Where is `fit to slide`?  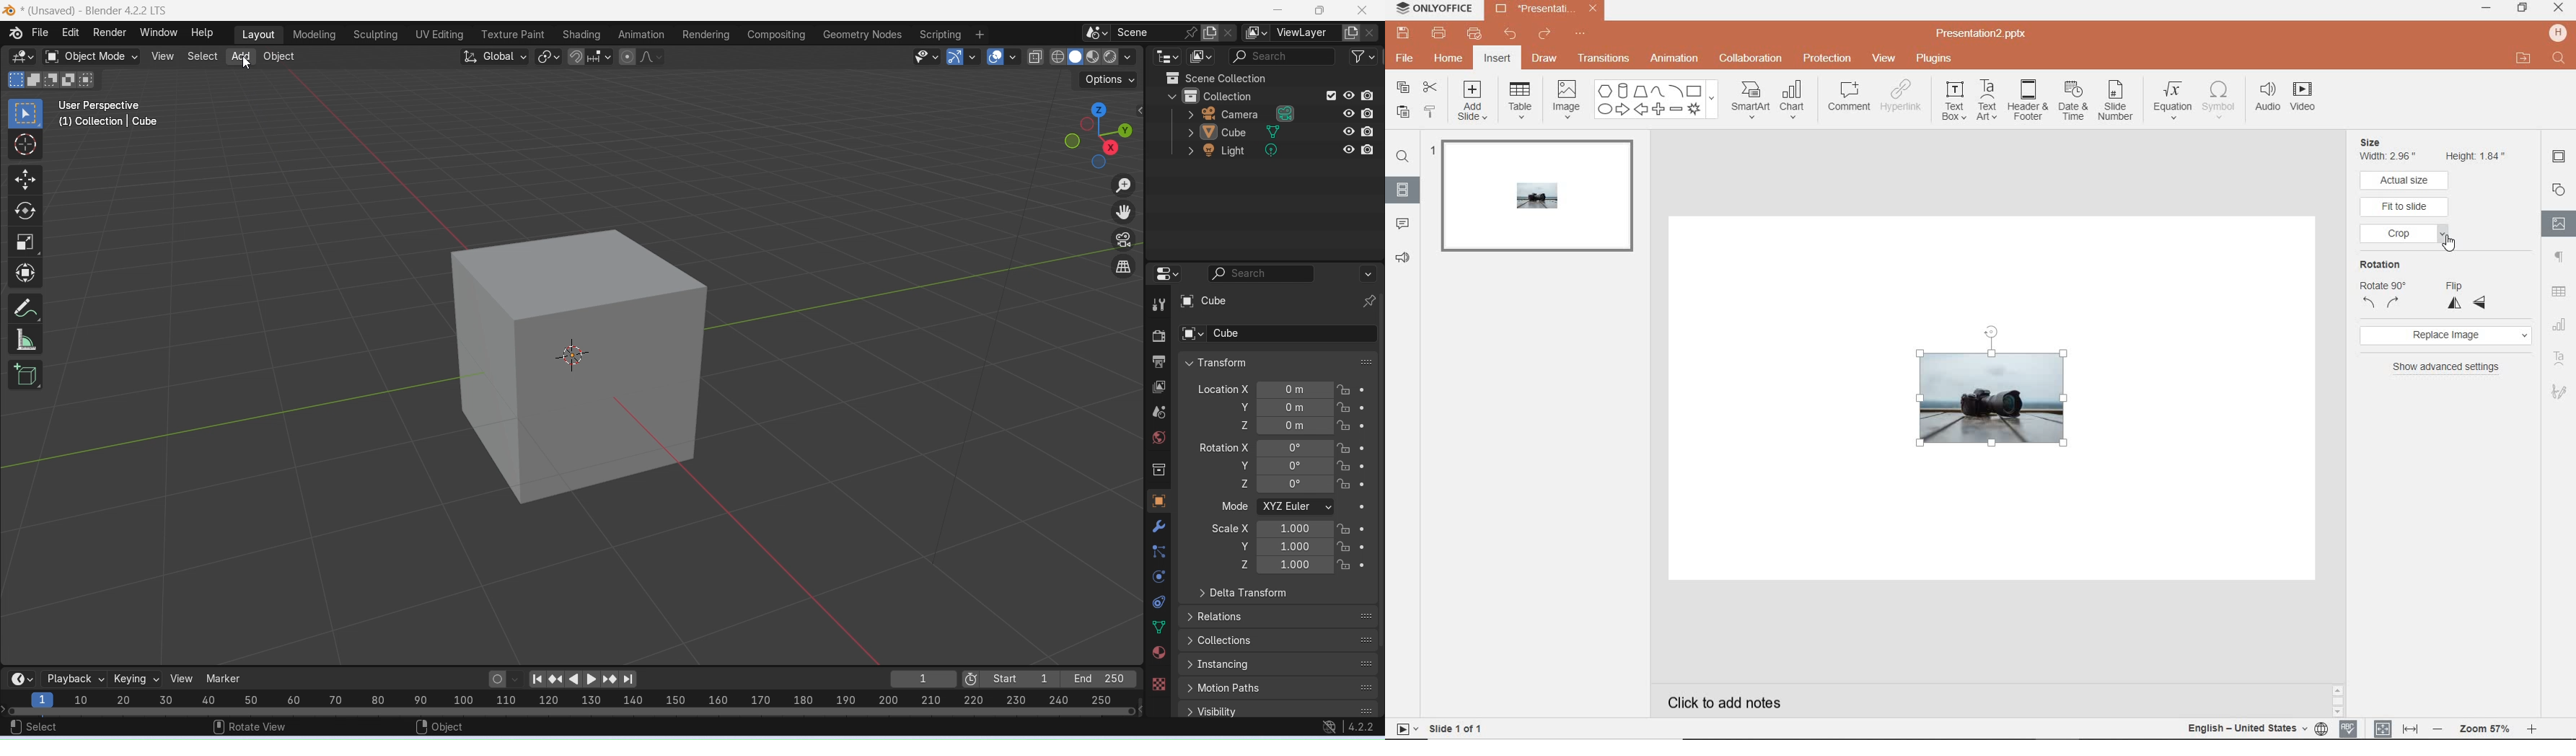
fit to slide is located at coordinates (2405, 207).